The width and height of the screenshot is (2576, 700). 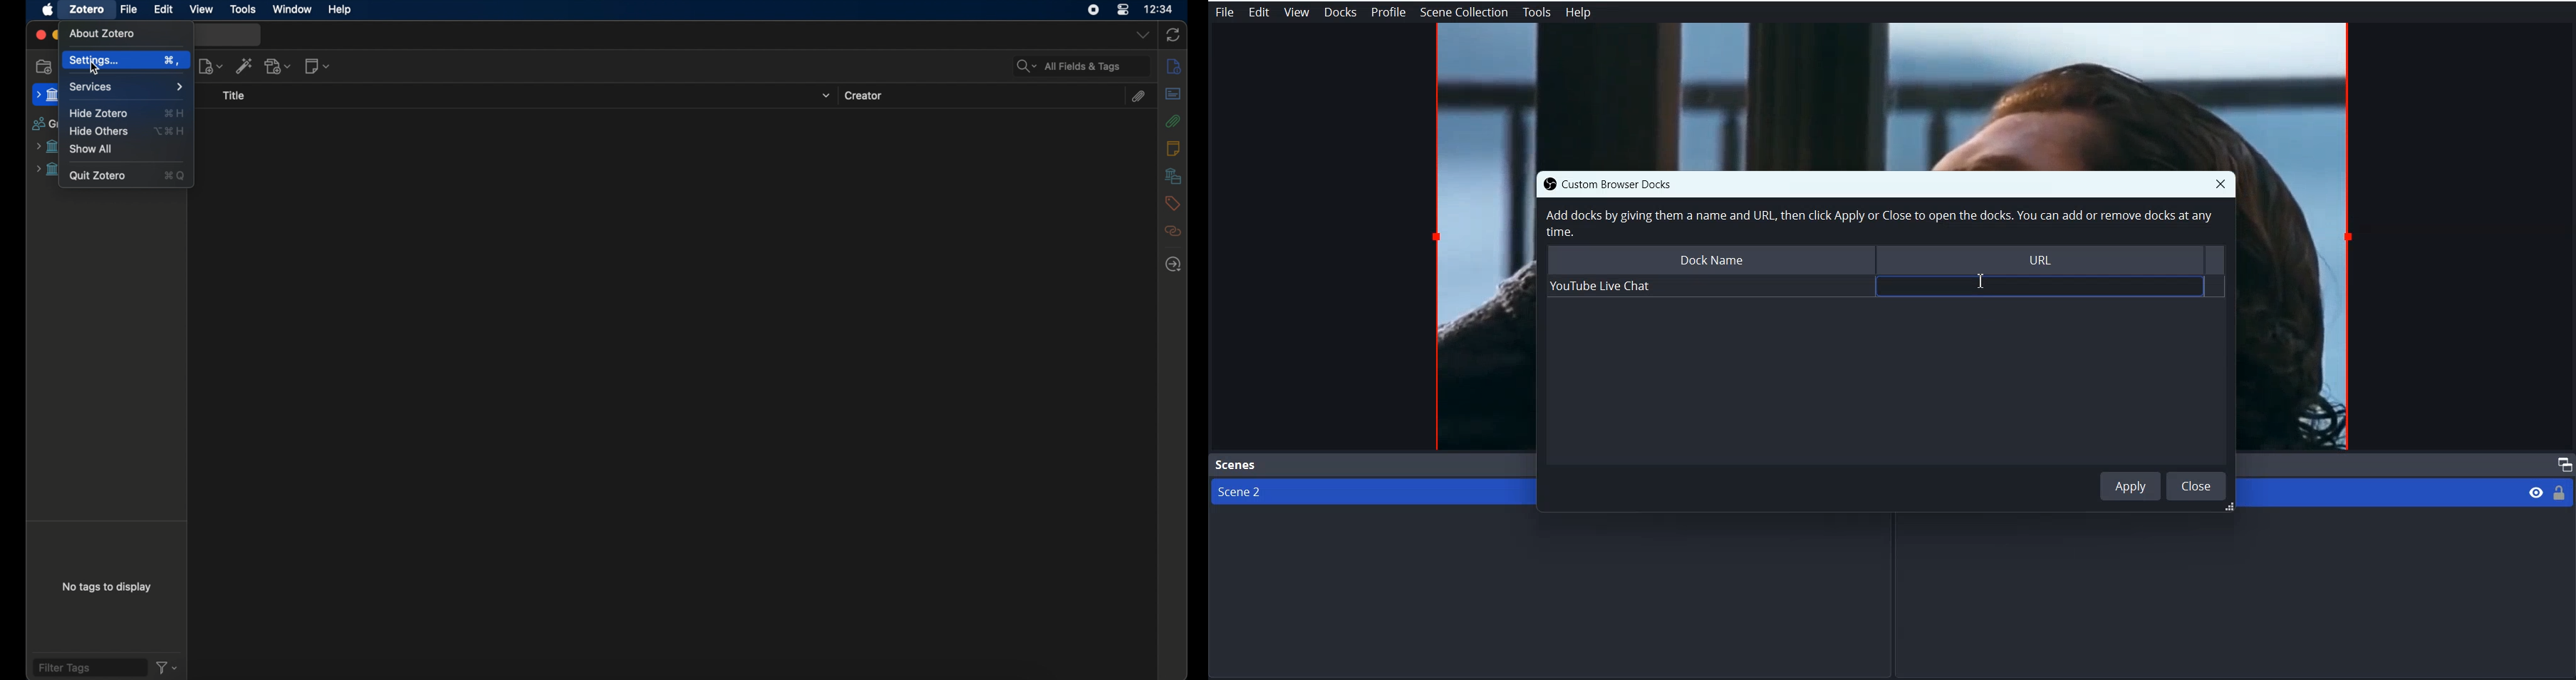 I want to click on file, so click(x=128, y=9).